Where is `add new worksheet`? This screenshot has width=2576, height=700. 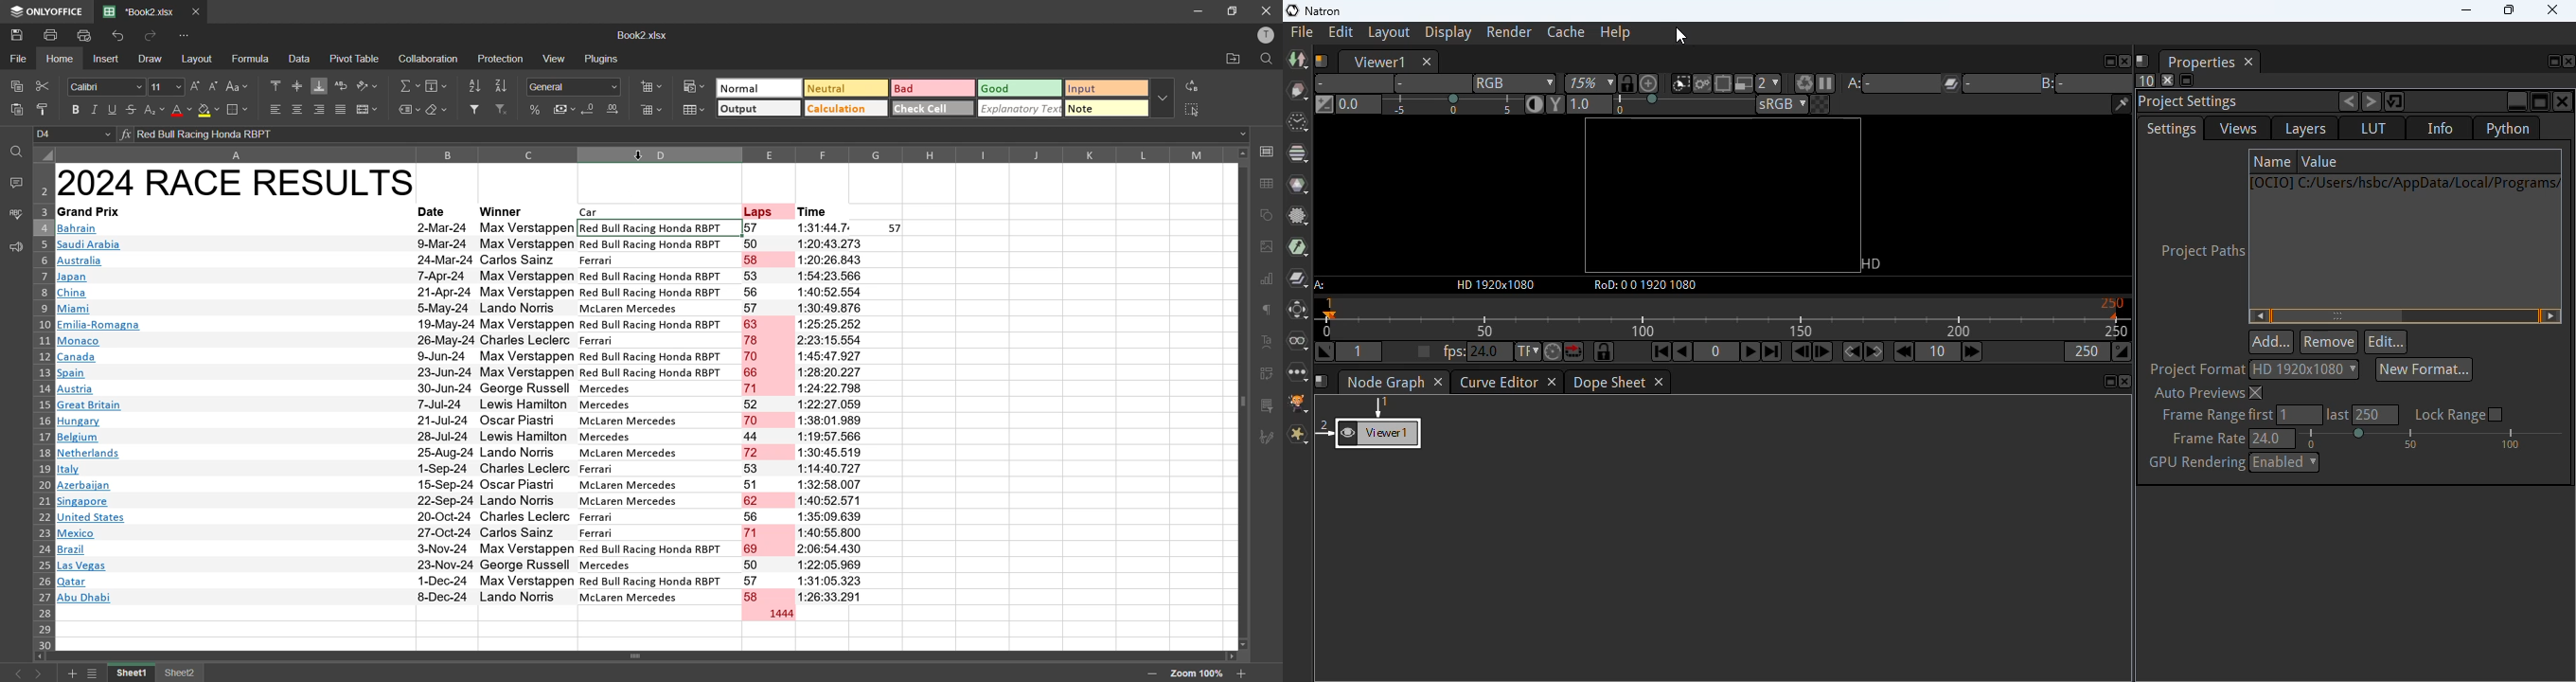 add new worksheet is located at coordinates (69, 673).